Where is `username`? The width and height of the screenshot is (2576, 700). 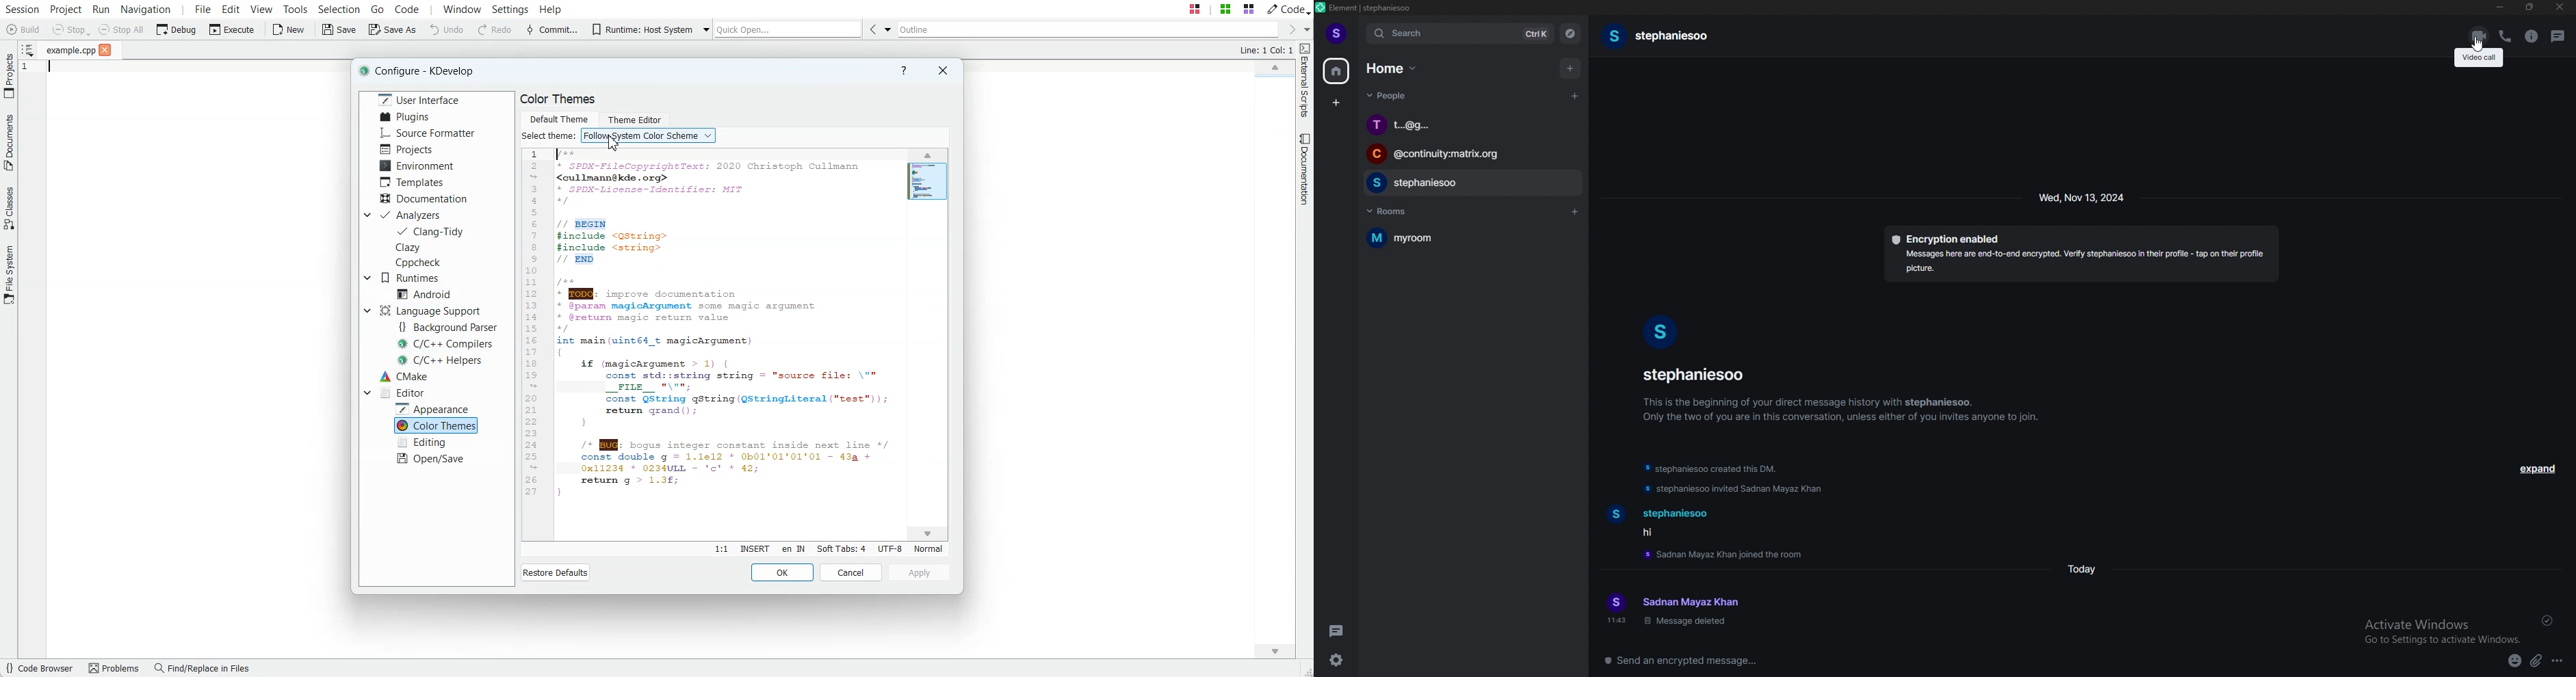 username is located at coordinates (1698, 375).